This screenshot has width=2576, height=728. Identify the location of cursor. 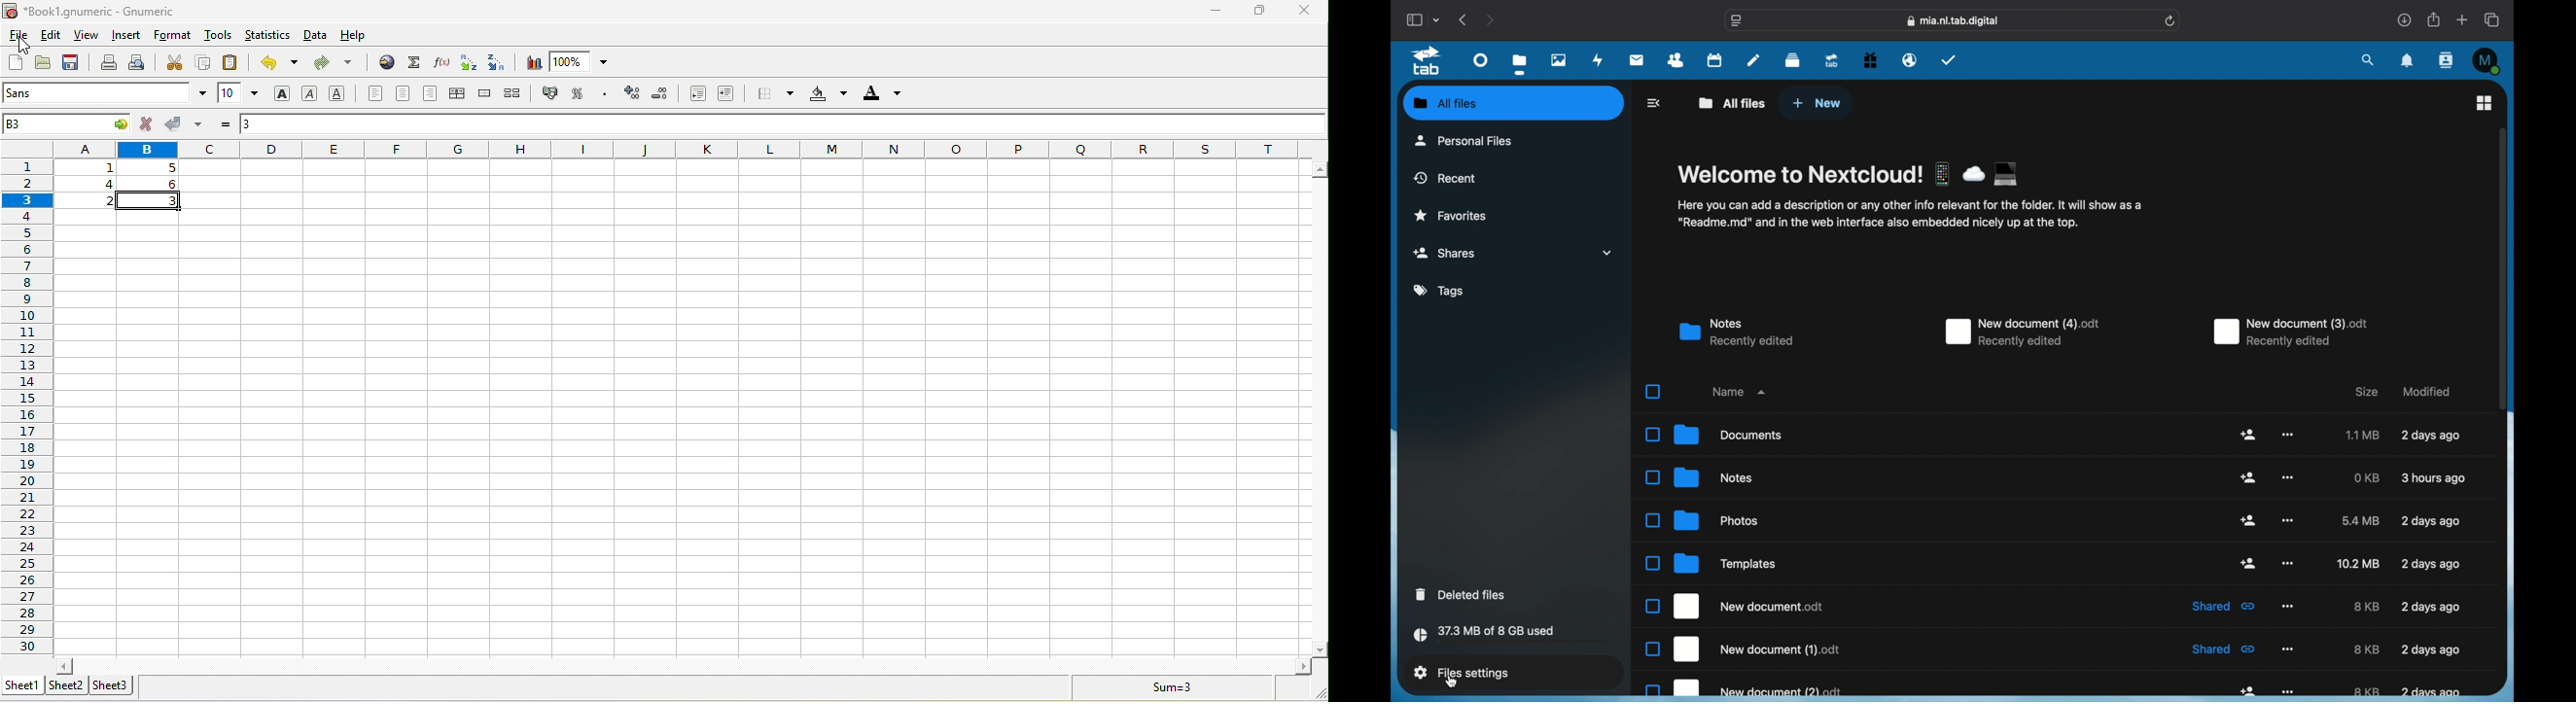
(1453, 683).